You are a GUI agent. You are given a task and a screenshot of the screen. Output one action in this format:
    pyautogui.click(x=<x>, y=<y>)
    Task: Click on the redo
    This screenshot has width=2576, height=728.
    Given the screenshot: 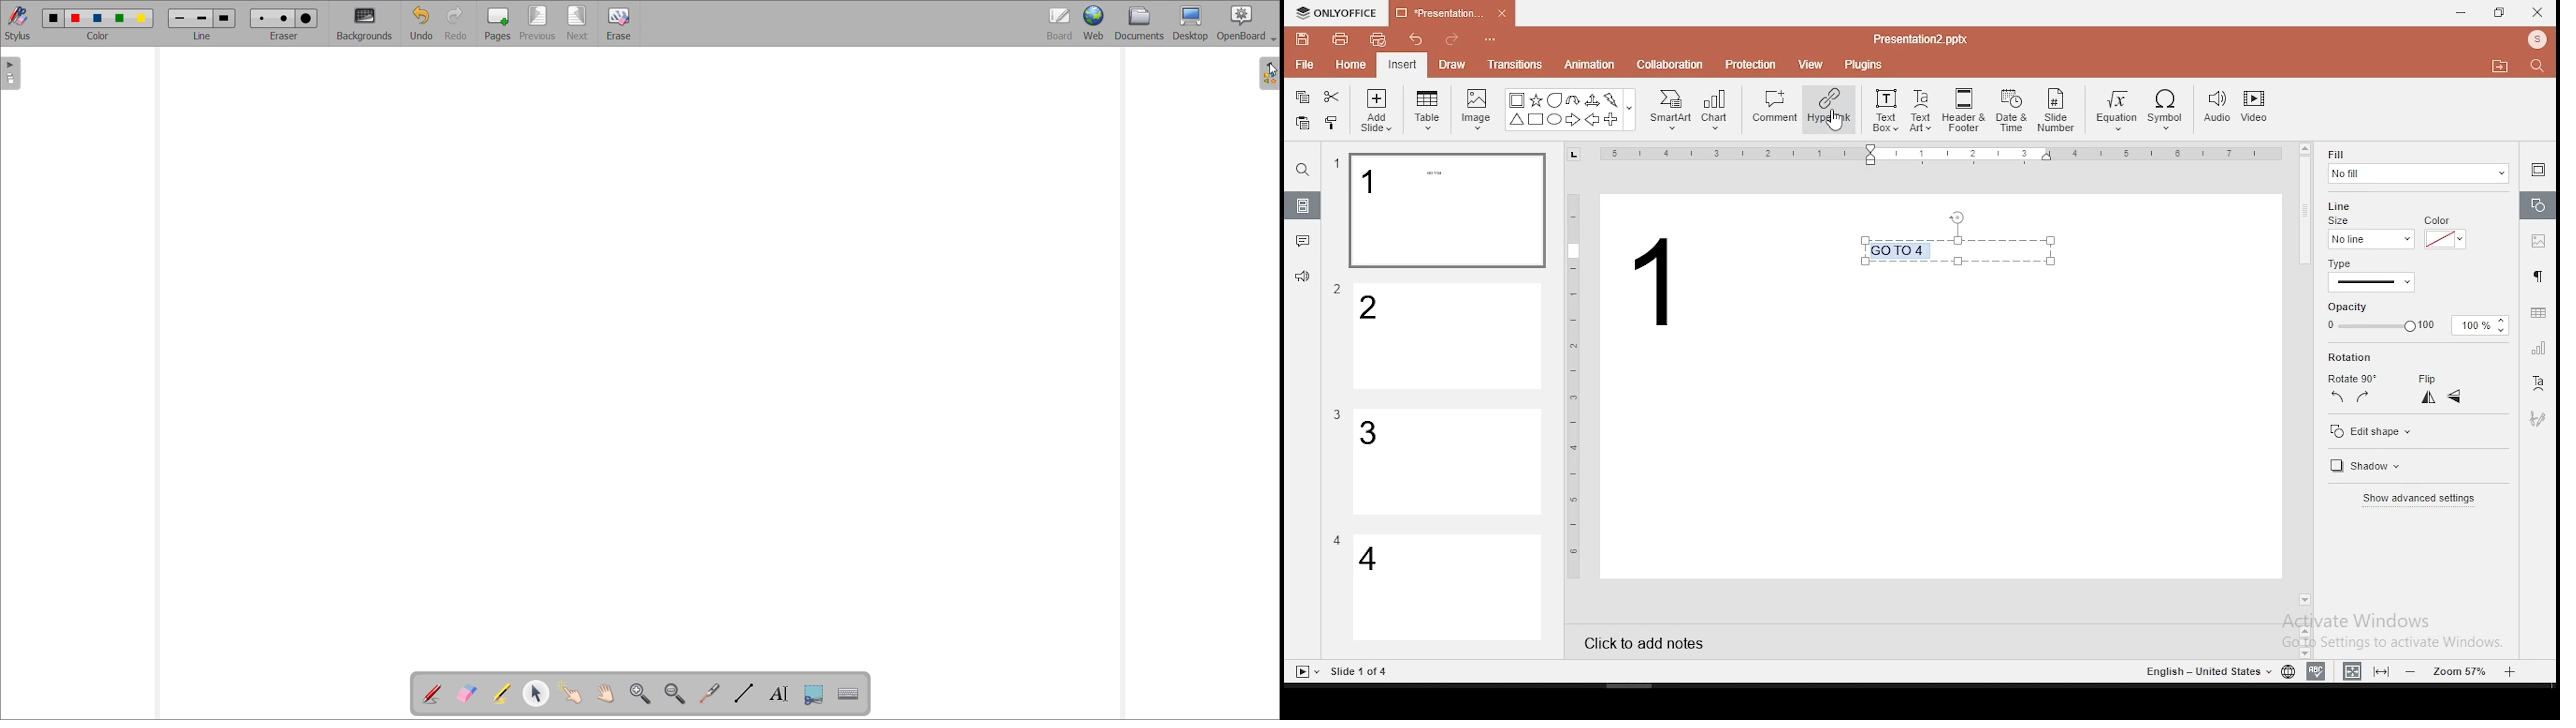 What is the action you would take?
    pyautogui.click(x=458, y=23)
    